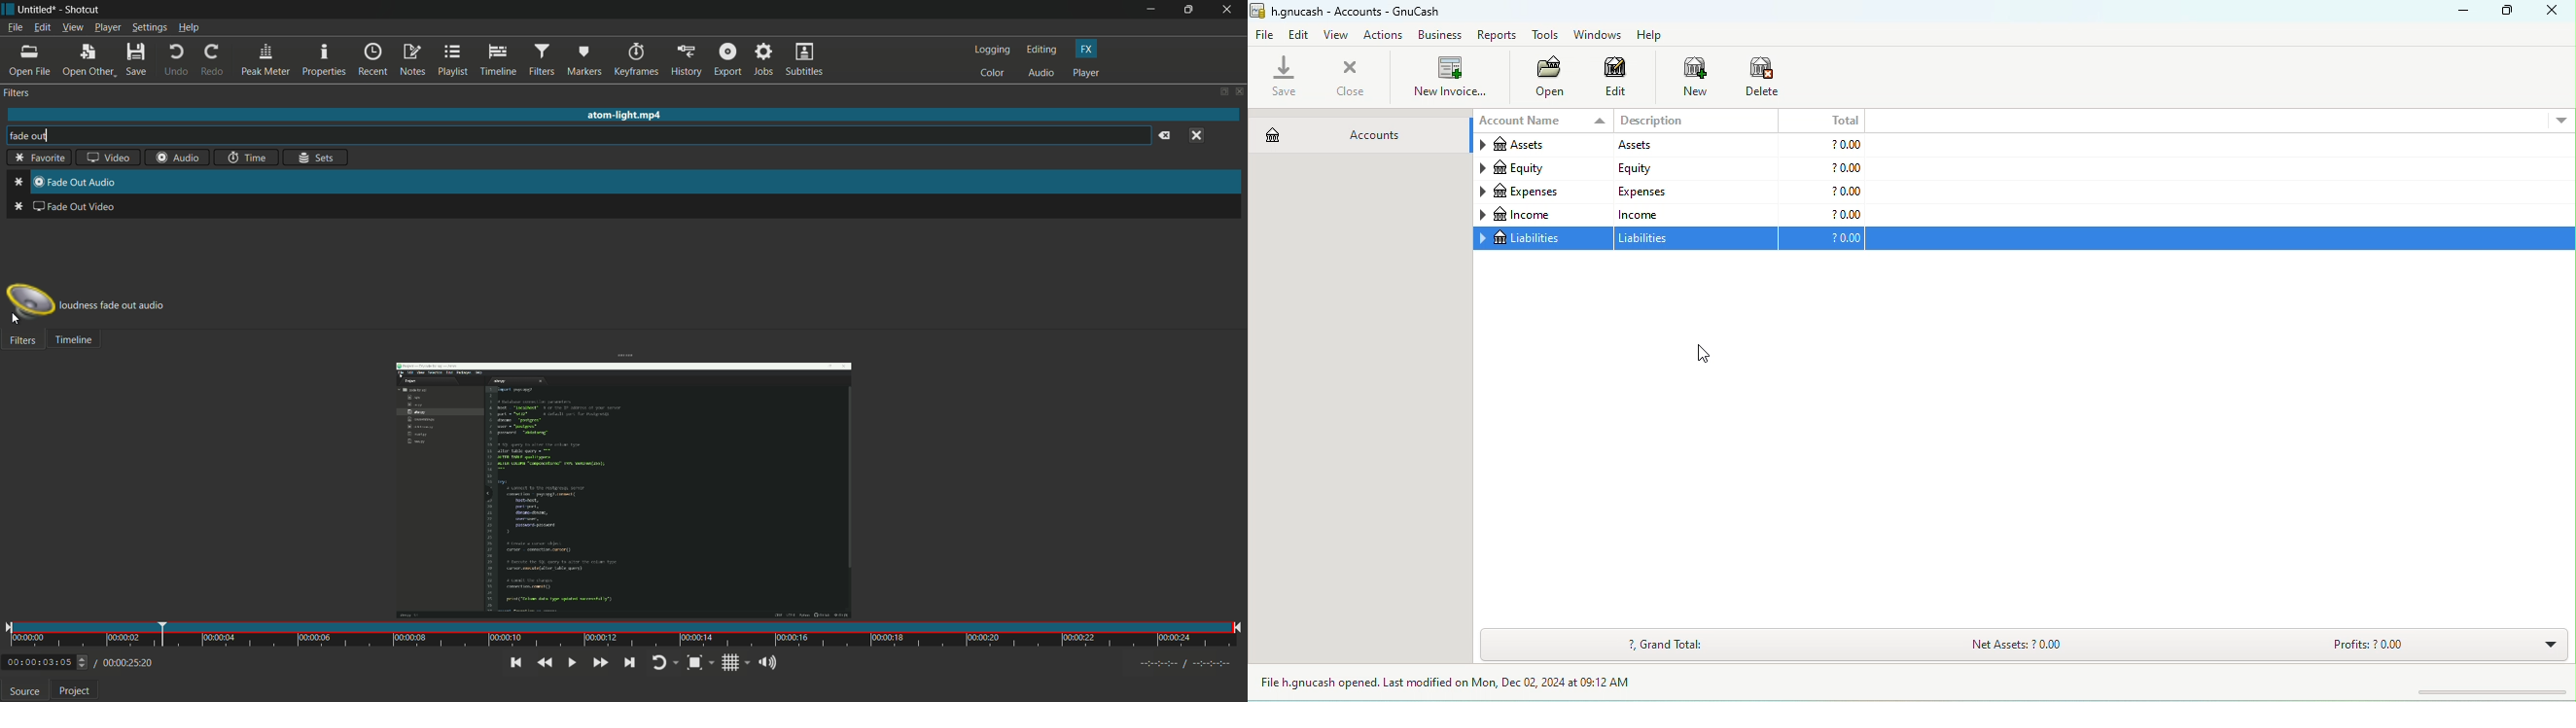  What do you see at coordinates (766, 664) in the screenshot?
I see `show volume control` at bounding box center [766, 664].